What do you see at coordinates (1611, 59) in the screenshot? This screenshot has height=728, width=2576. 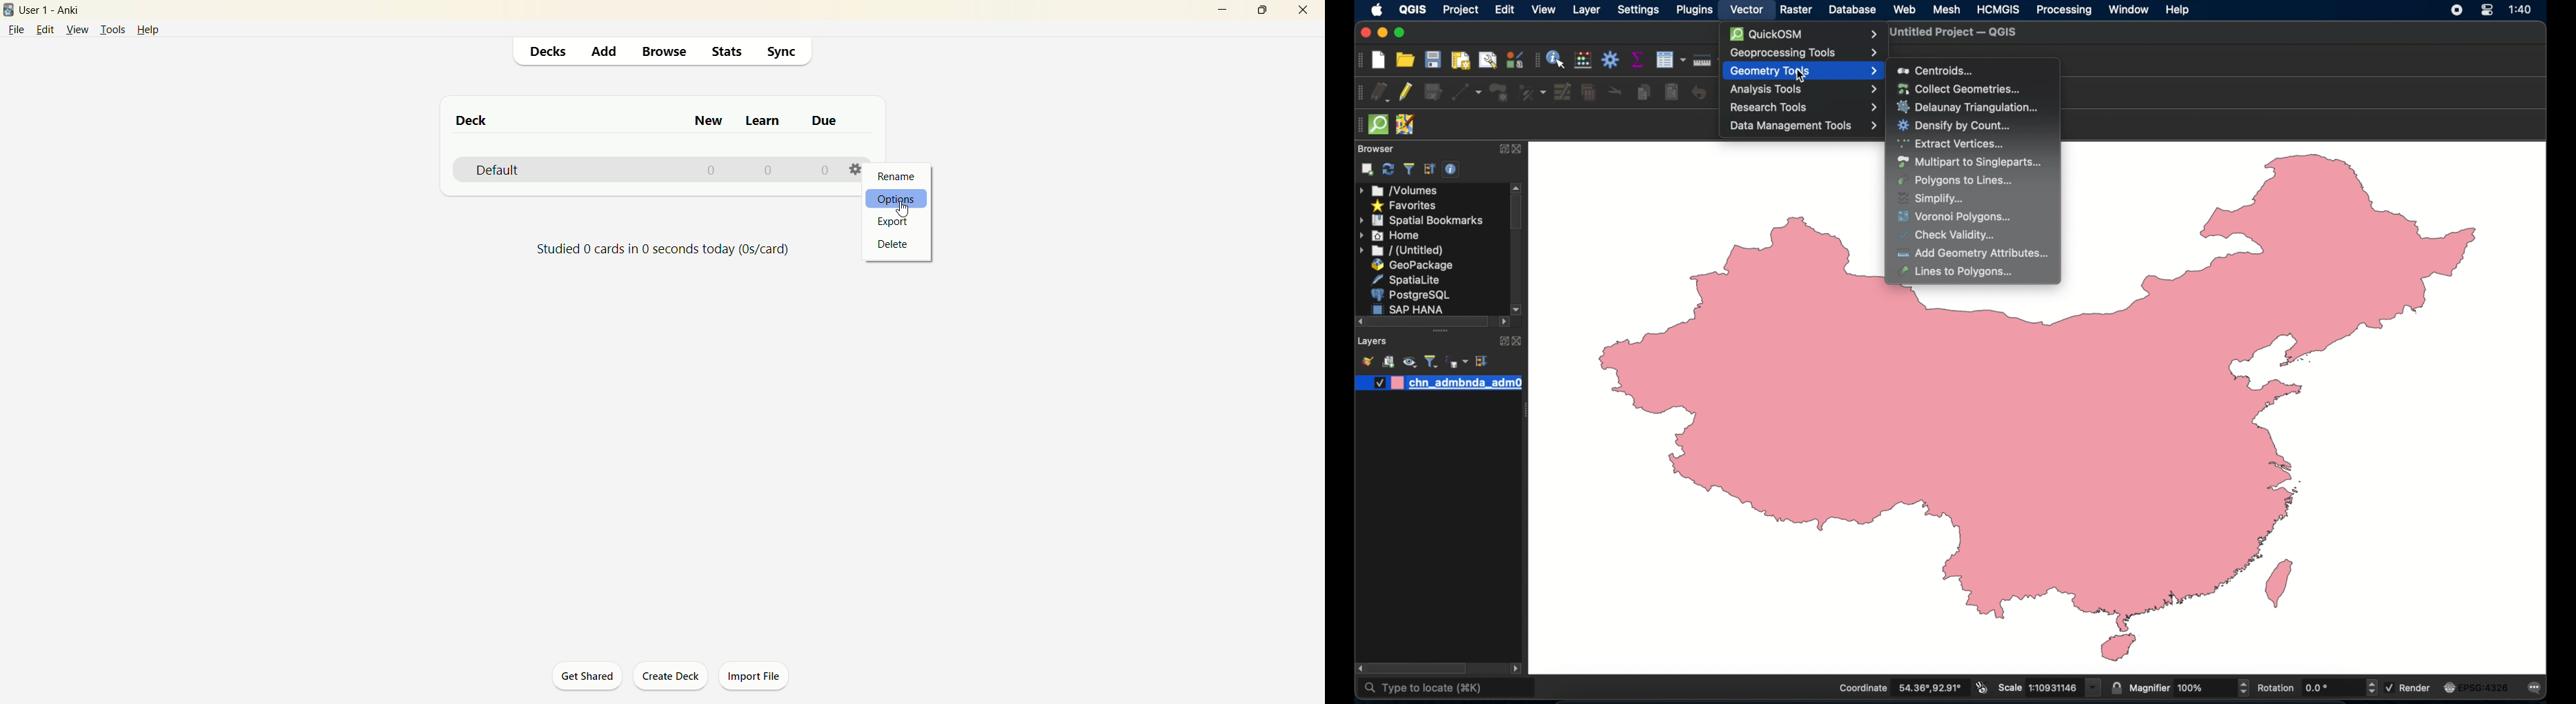 I see `toolbox` at bounding box center [1611, 59].